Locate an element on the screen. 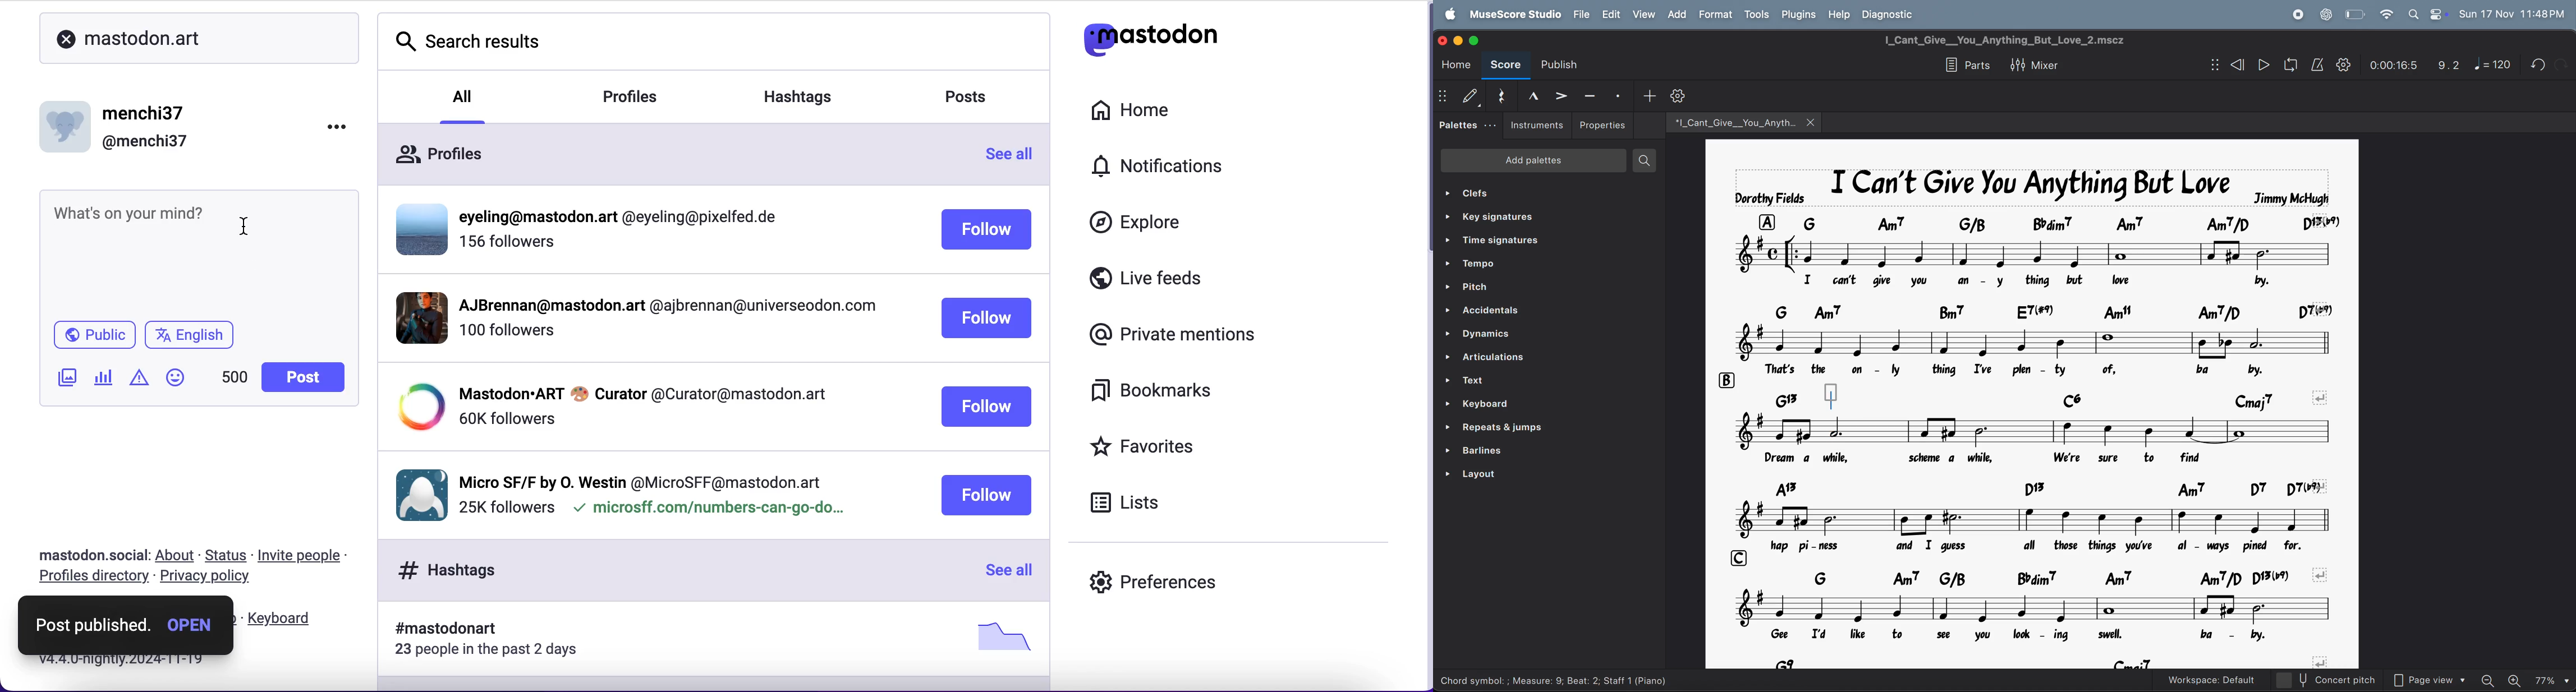 This screenshot has height=700, width=2576. lyrics is located at coordinates (2015, 369).